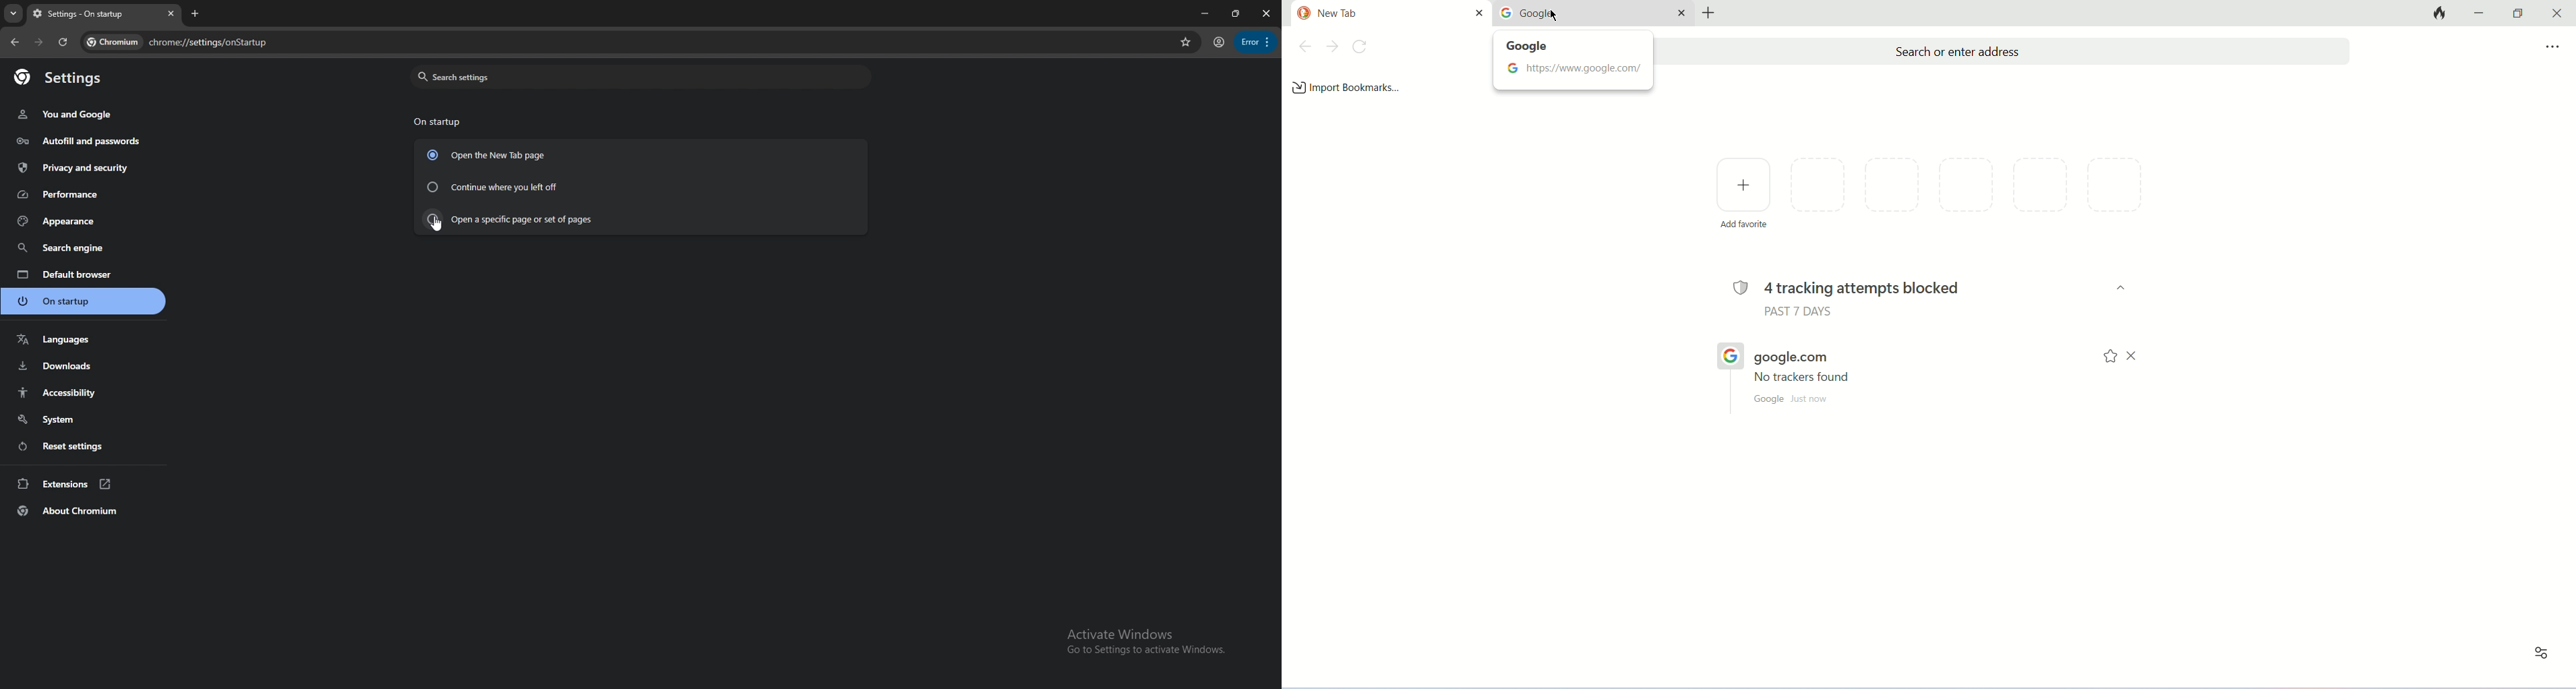  I want to click on default browser, so click(83, 274).